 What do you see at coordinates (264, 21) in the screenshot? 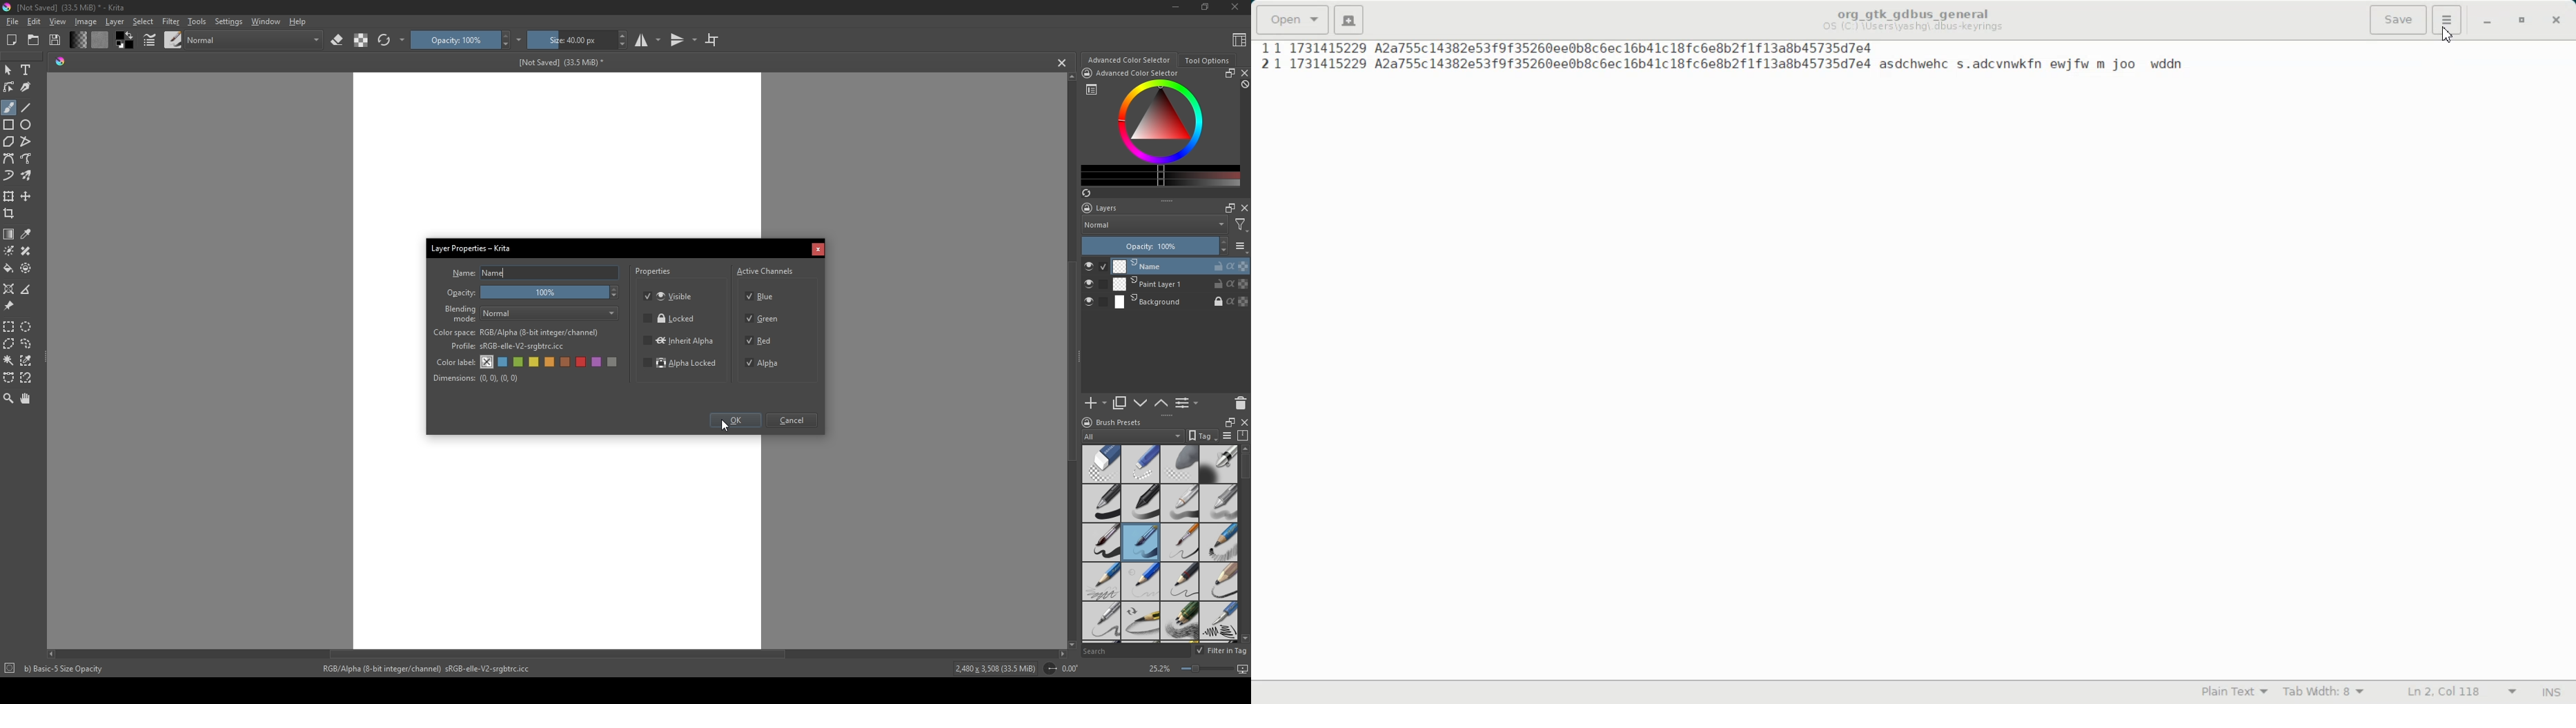
I see `Window` at bounding box center [264, 21].